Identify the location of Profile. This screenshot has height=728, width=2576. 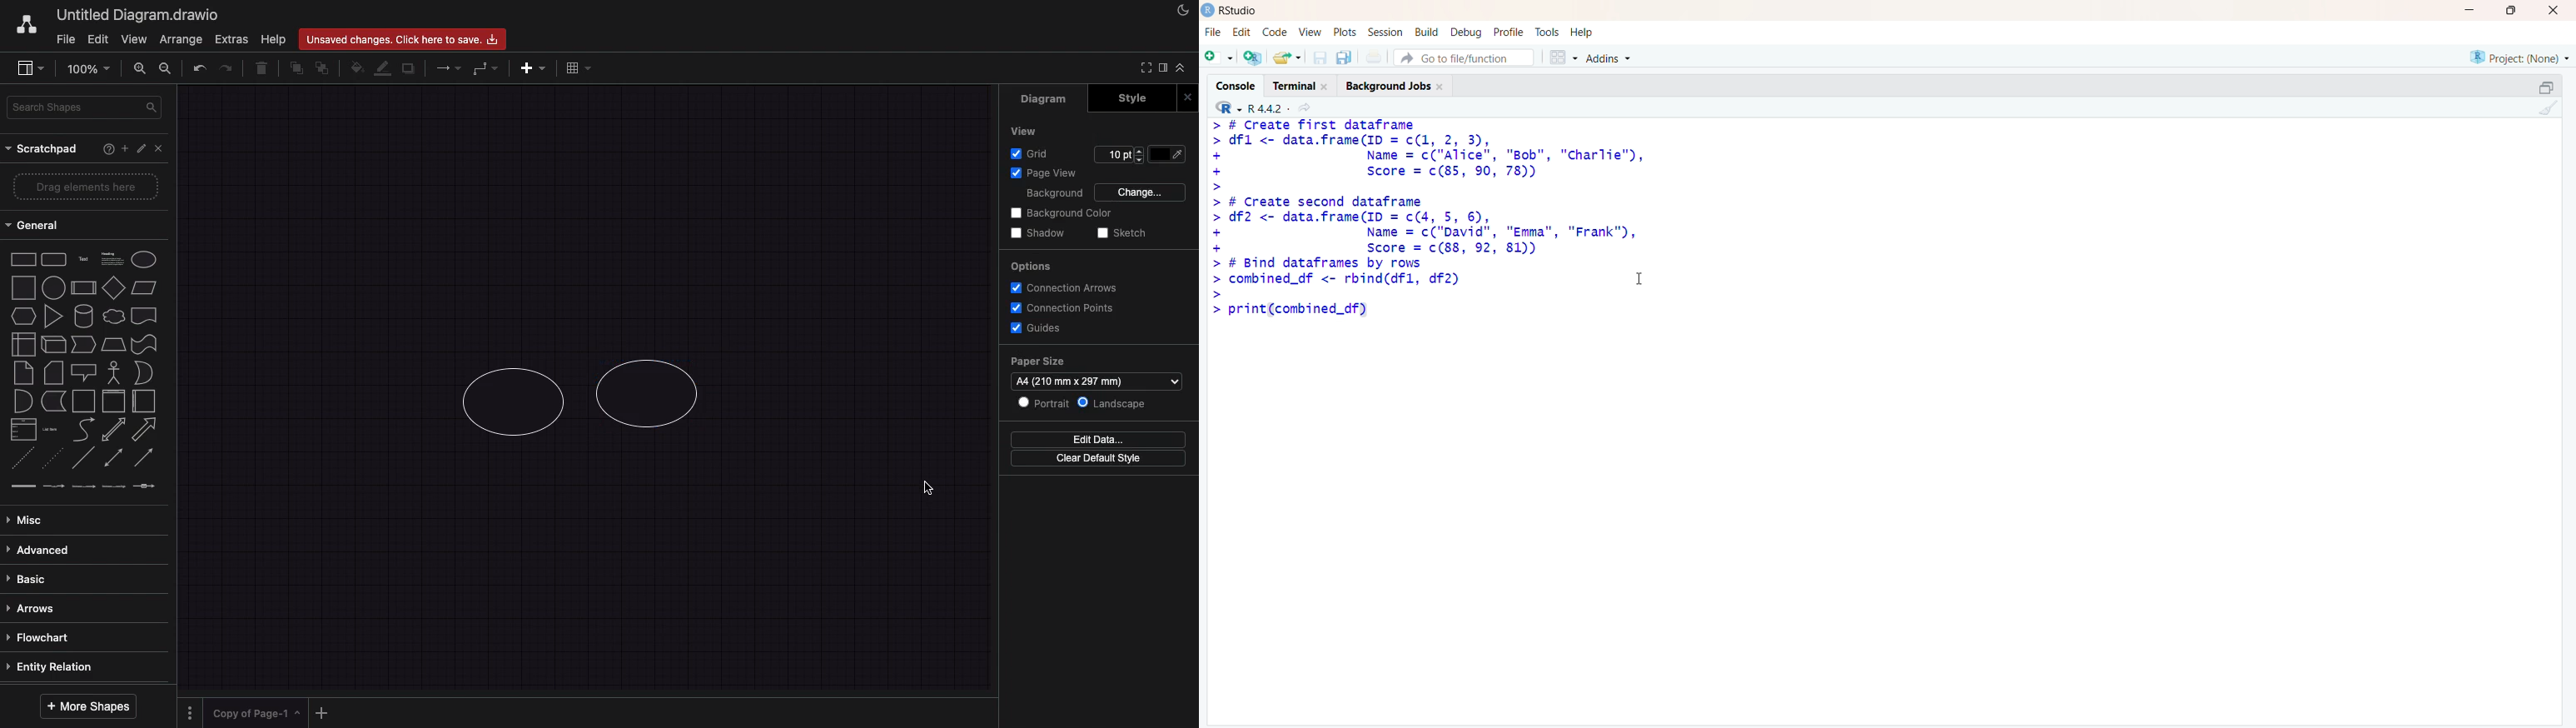
(1509, 32).